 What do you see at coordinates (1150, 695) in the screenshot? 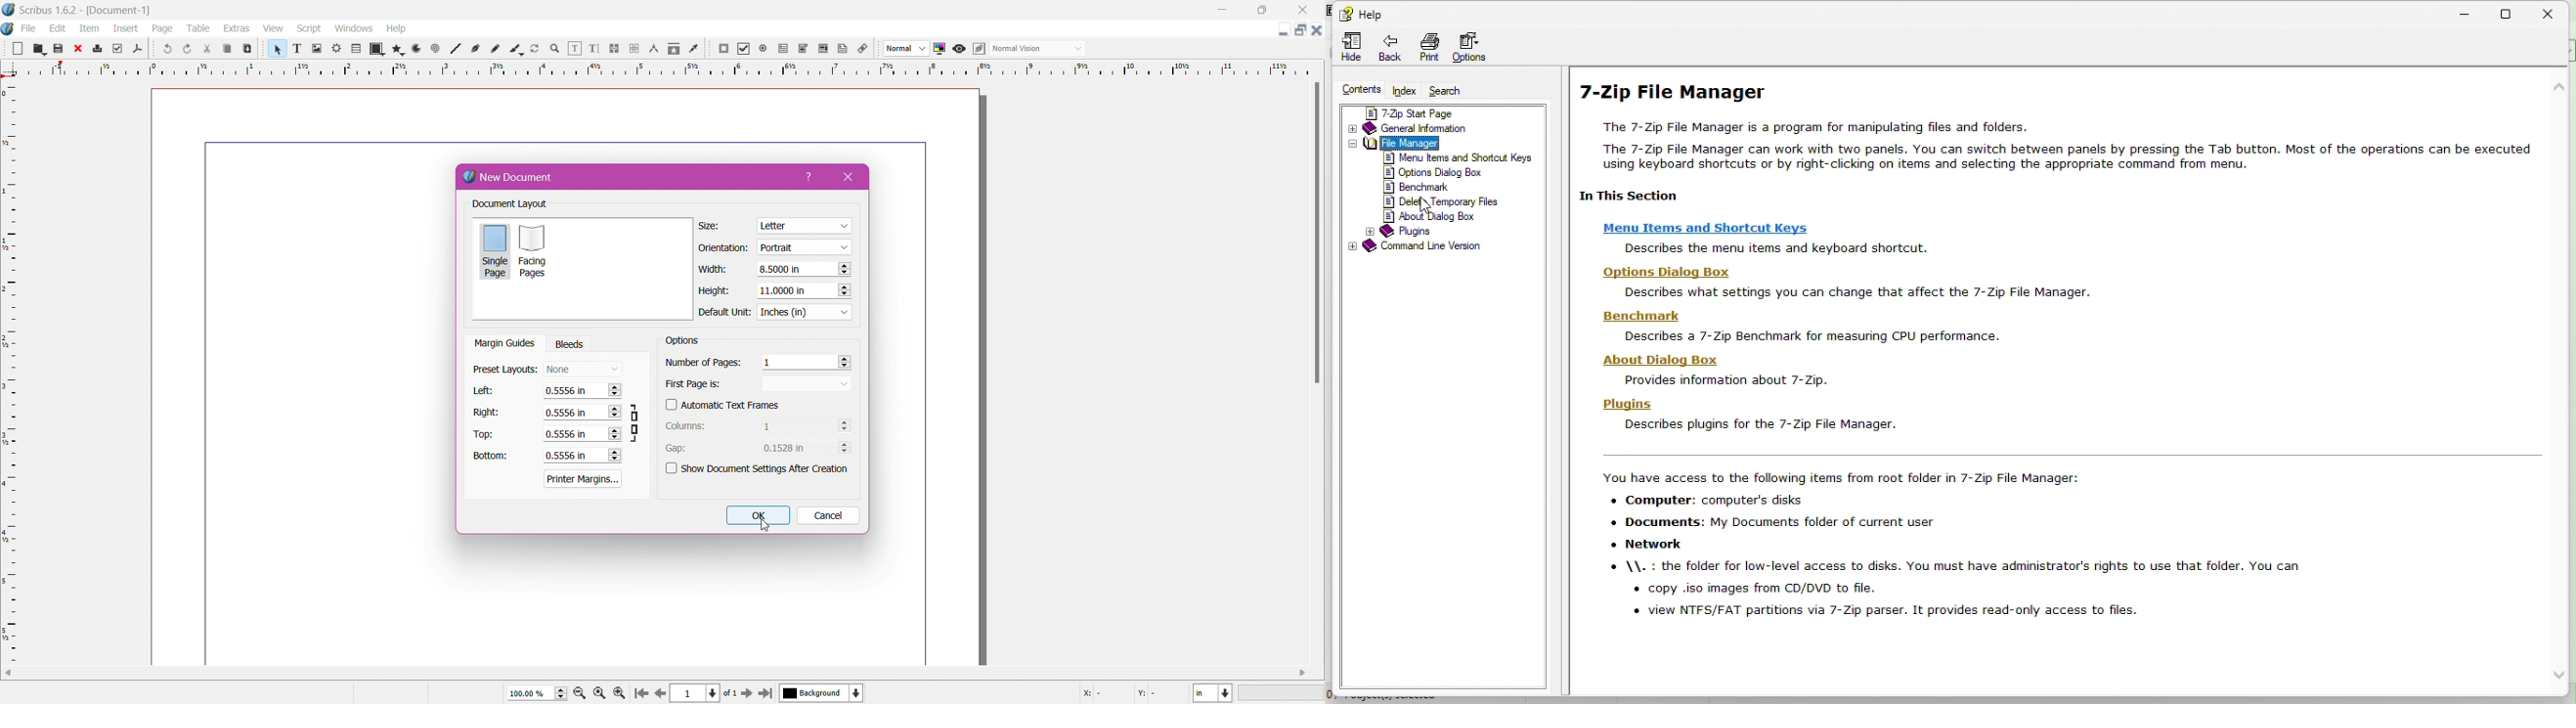
I see `Y` at bounding box center [1150, 695].